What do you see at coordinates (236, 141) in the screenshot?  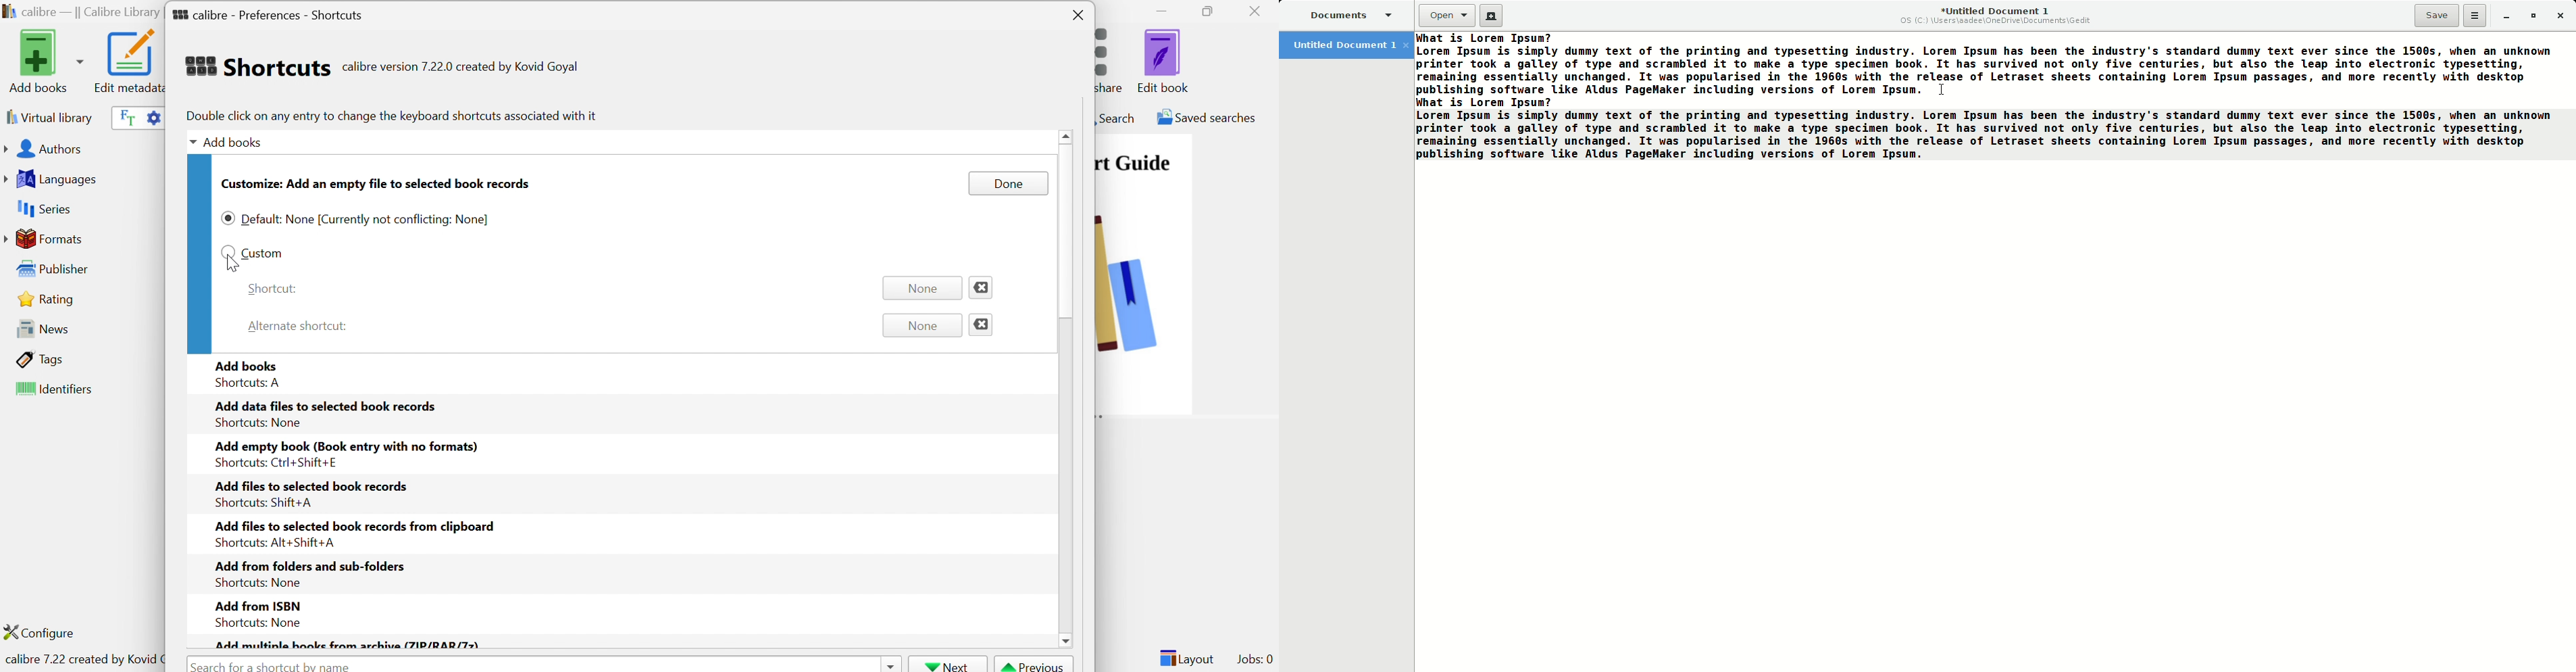 I see `Add books` at bounding box center [236, 141].